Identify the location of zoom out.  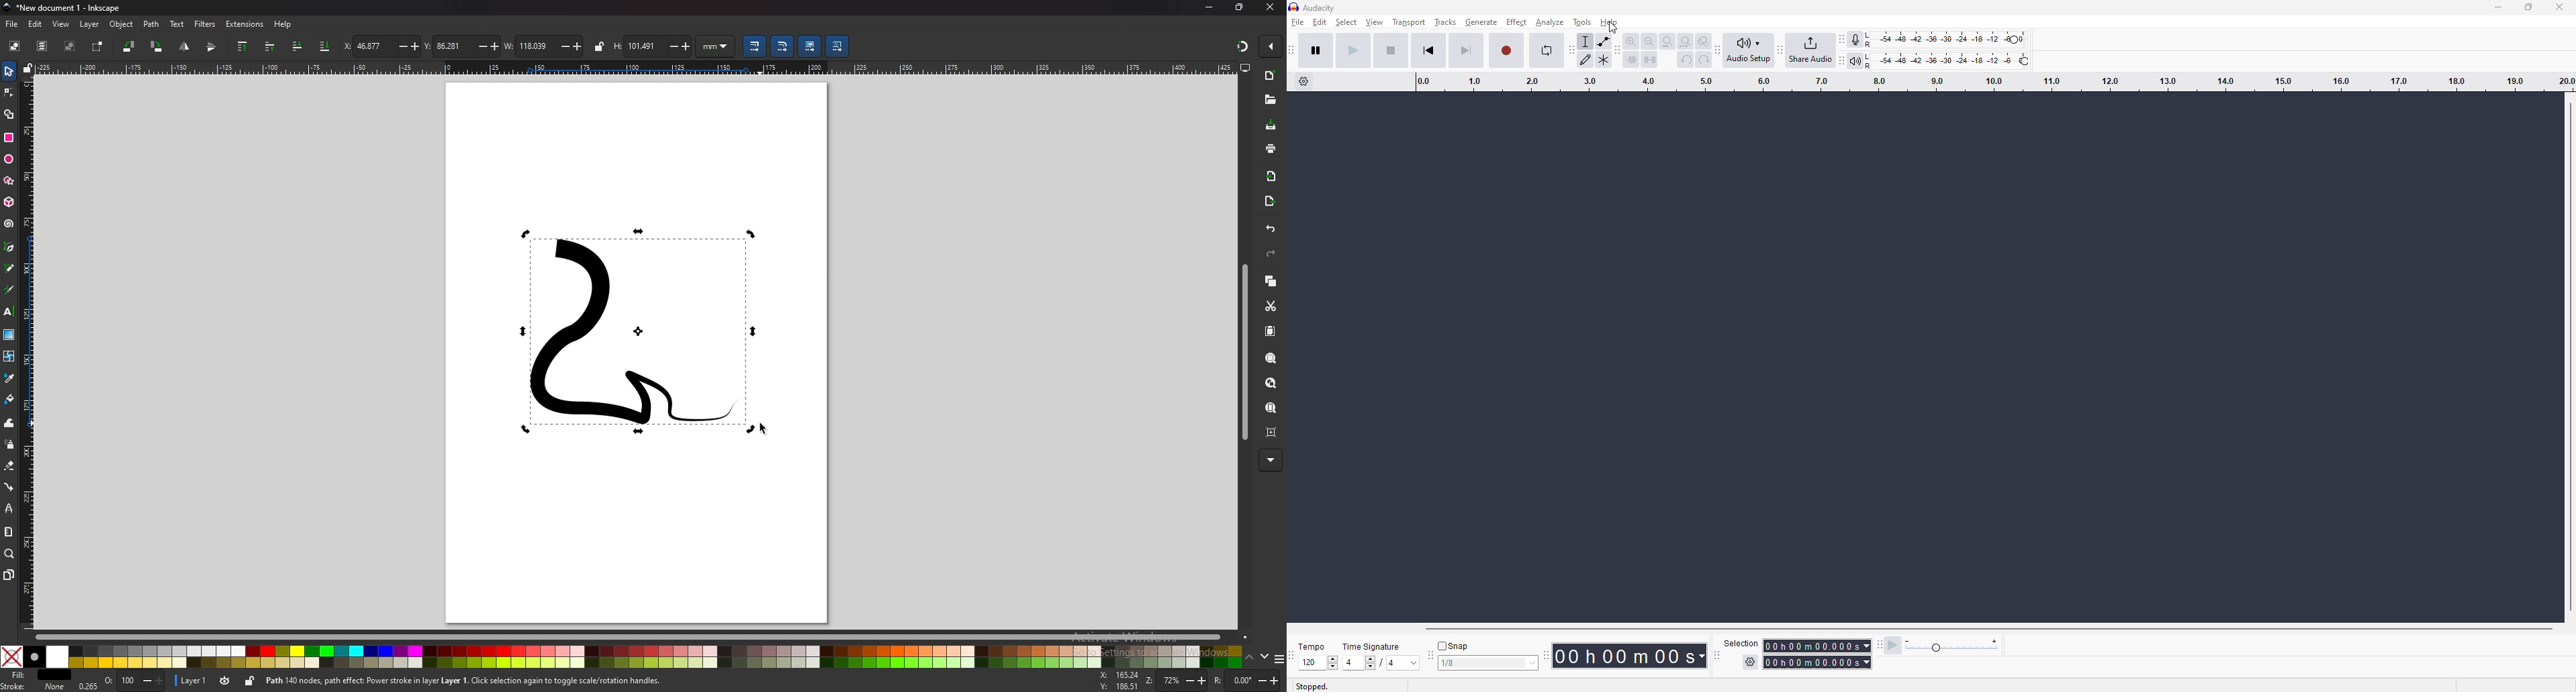
(1648, 42).